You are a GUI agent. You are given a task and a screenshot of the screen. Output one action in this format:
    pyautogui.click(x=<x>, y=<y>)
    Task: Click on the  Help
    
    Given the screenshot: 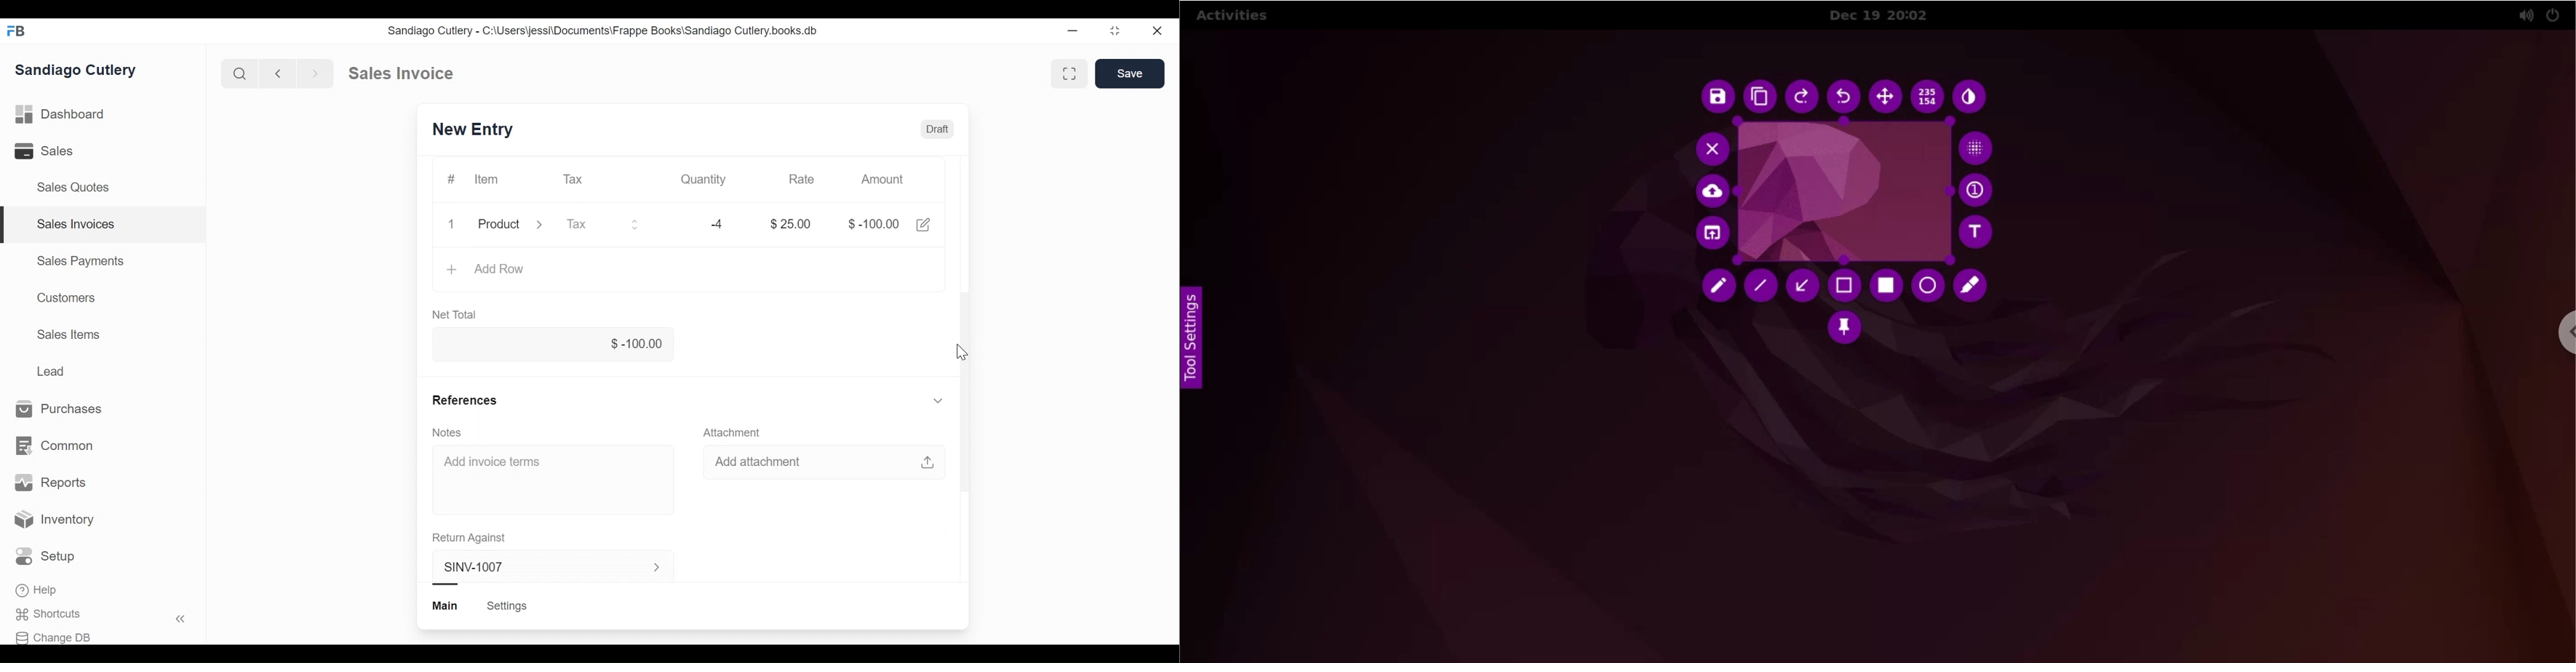 What is the action you would take?
    pyautogui.click(x=36, y=590)
    